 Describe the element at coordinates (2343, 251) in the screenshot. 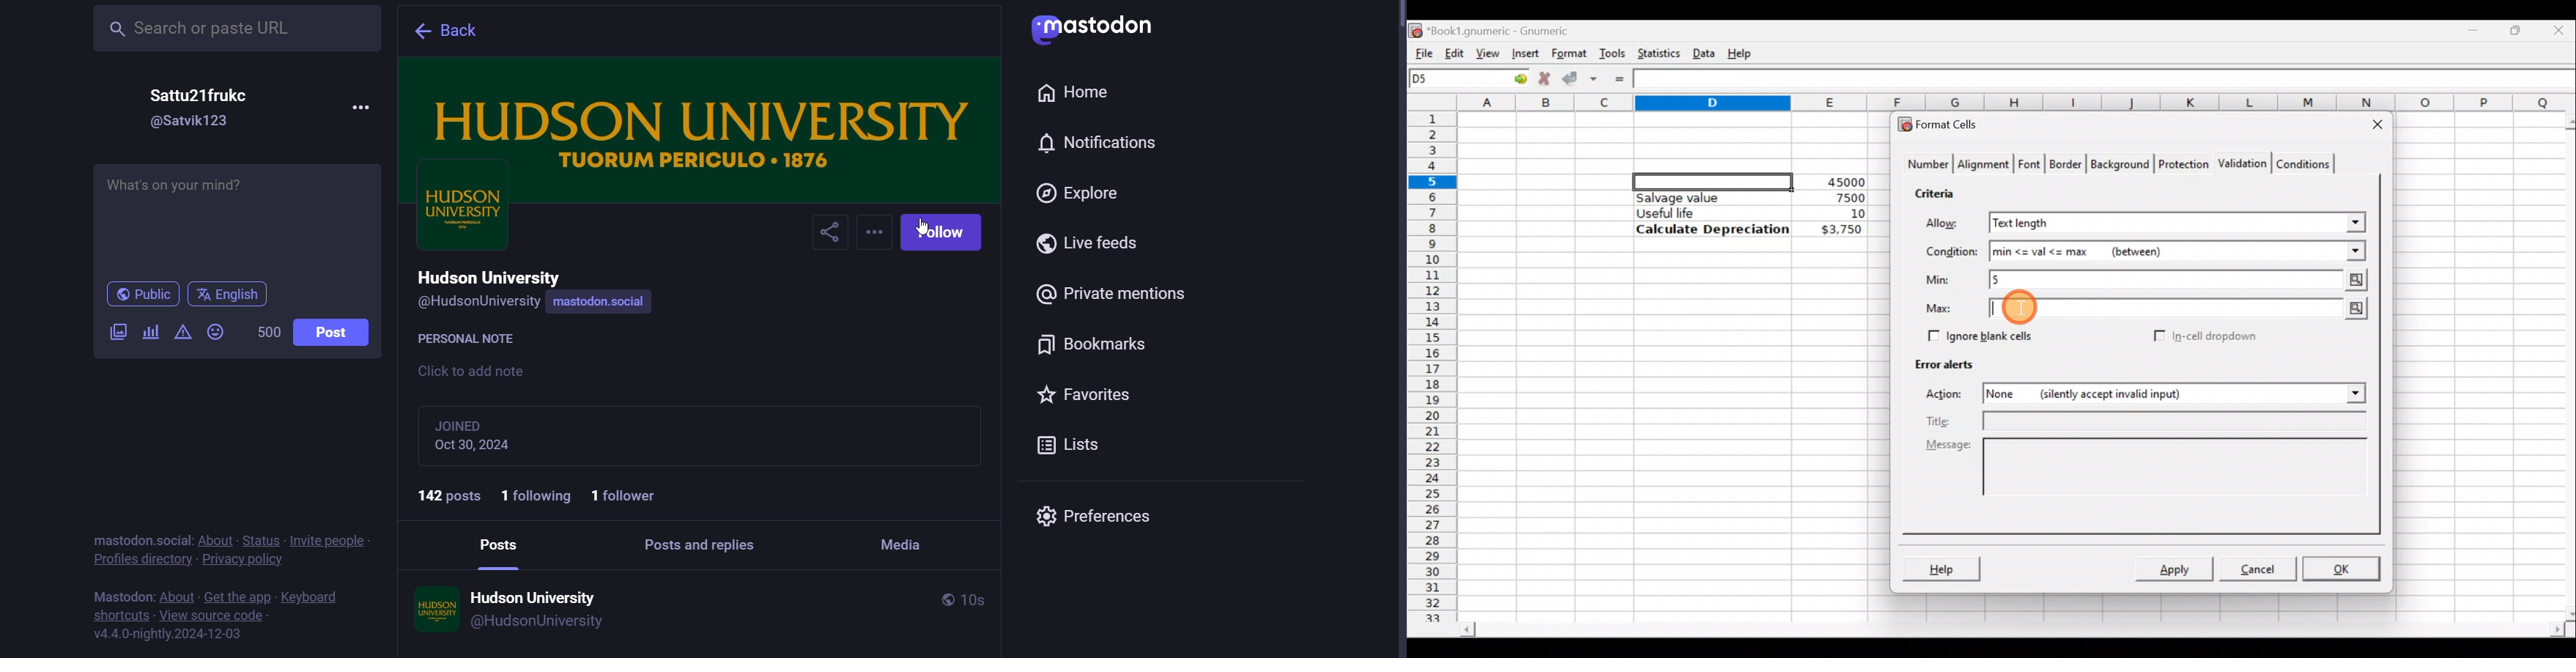

I see `Conditions drop down` at that location.